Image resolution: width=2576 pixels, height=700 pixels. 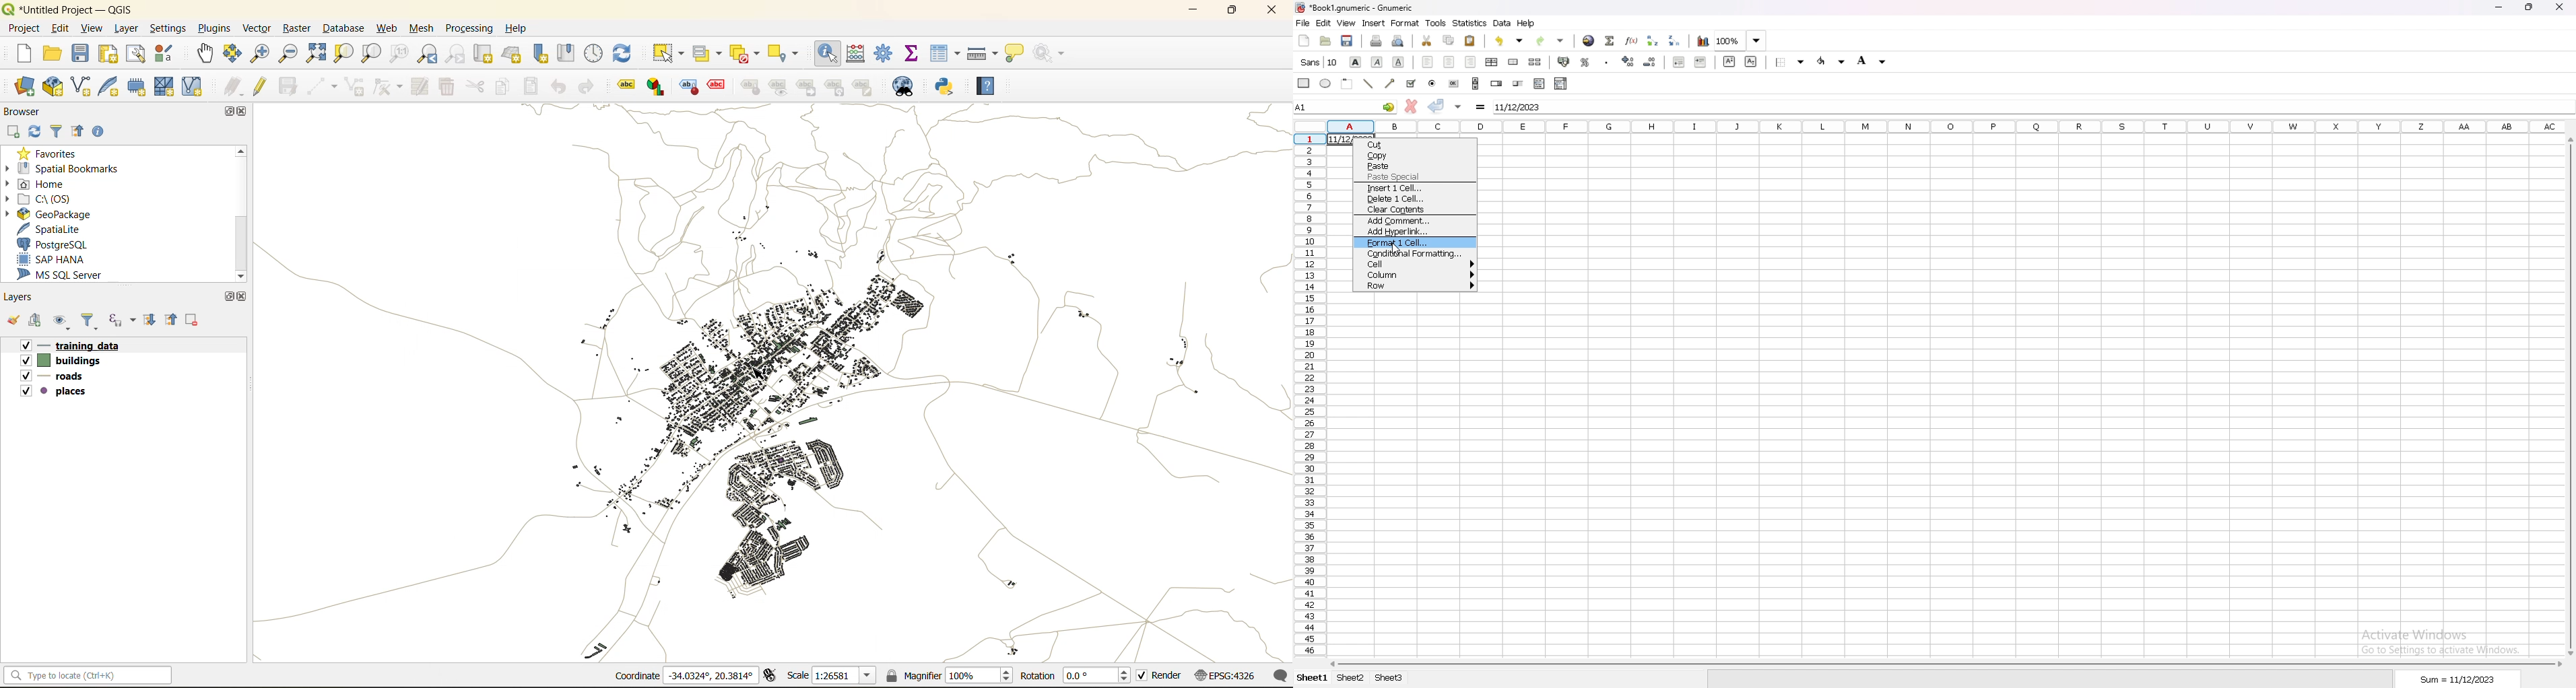 What do you see at coordinates (946, 54) in the screenshot?
I see `attributes table` at bounding box center [946, 54].